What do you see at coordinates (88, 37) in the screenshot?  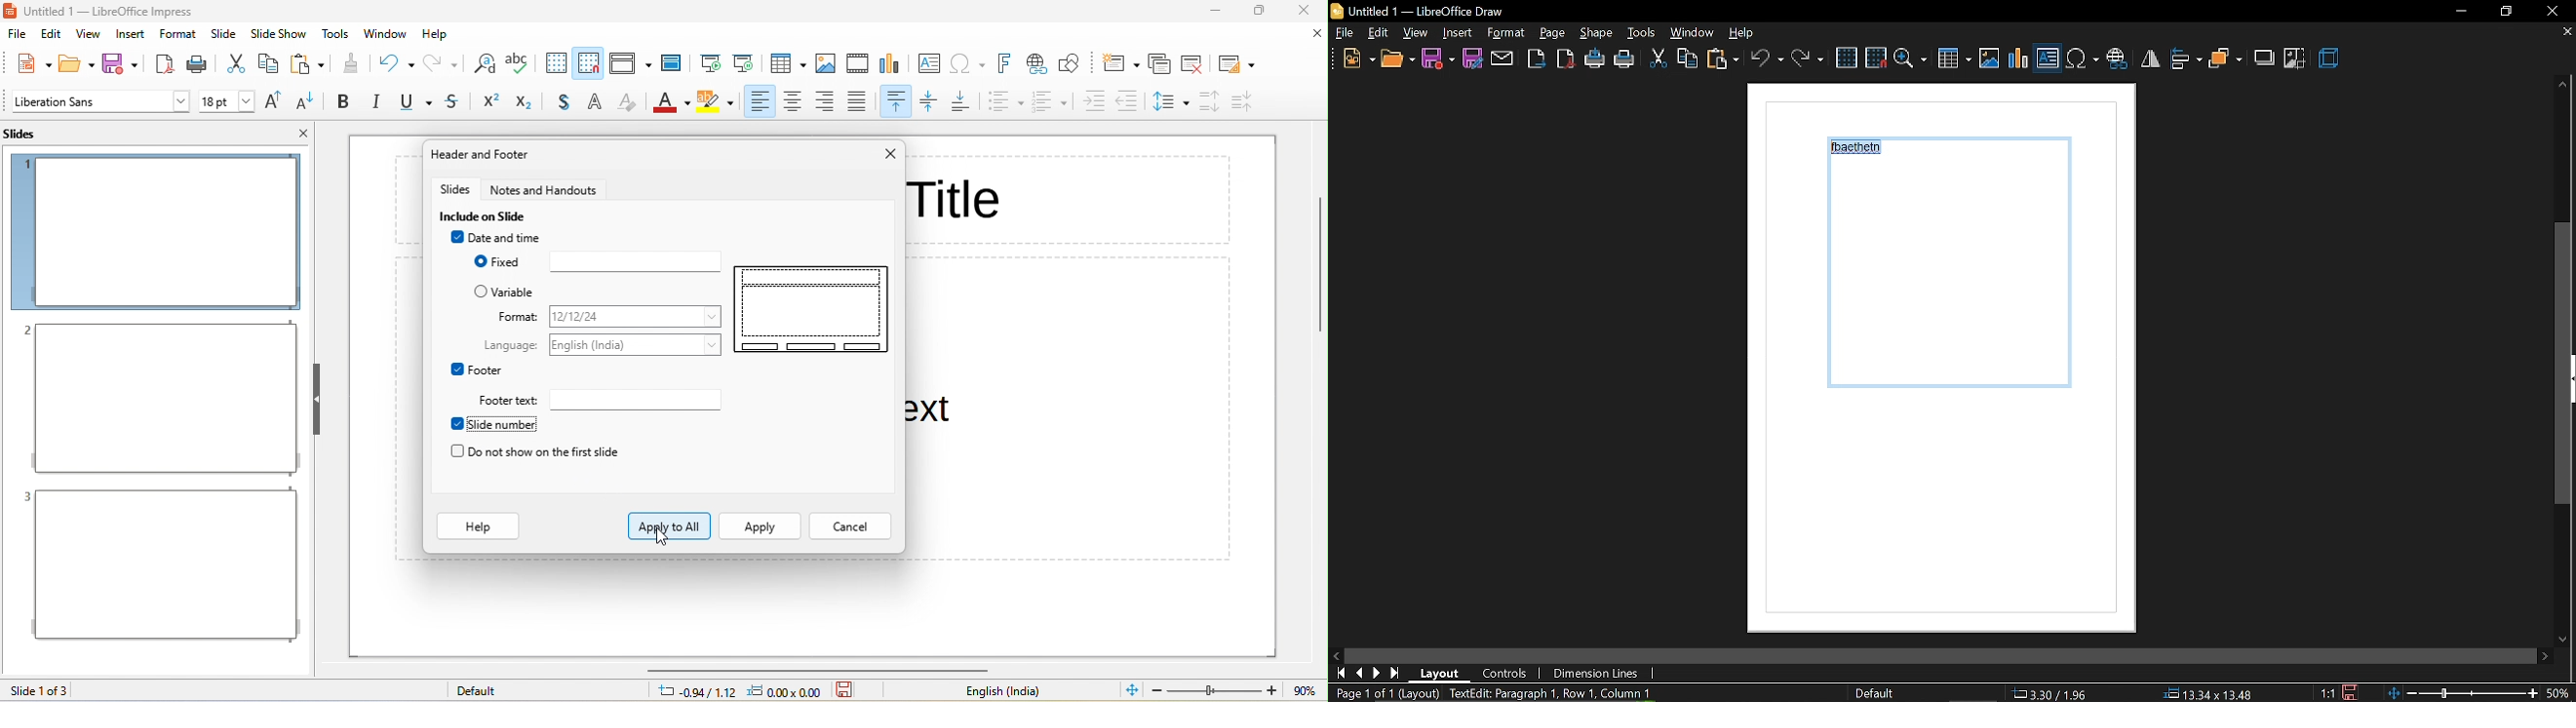 I see `view` at bounding box center [88, 37].